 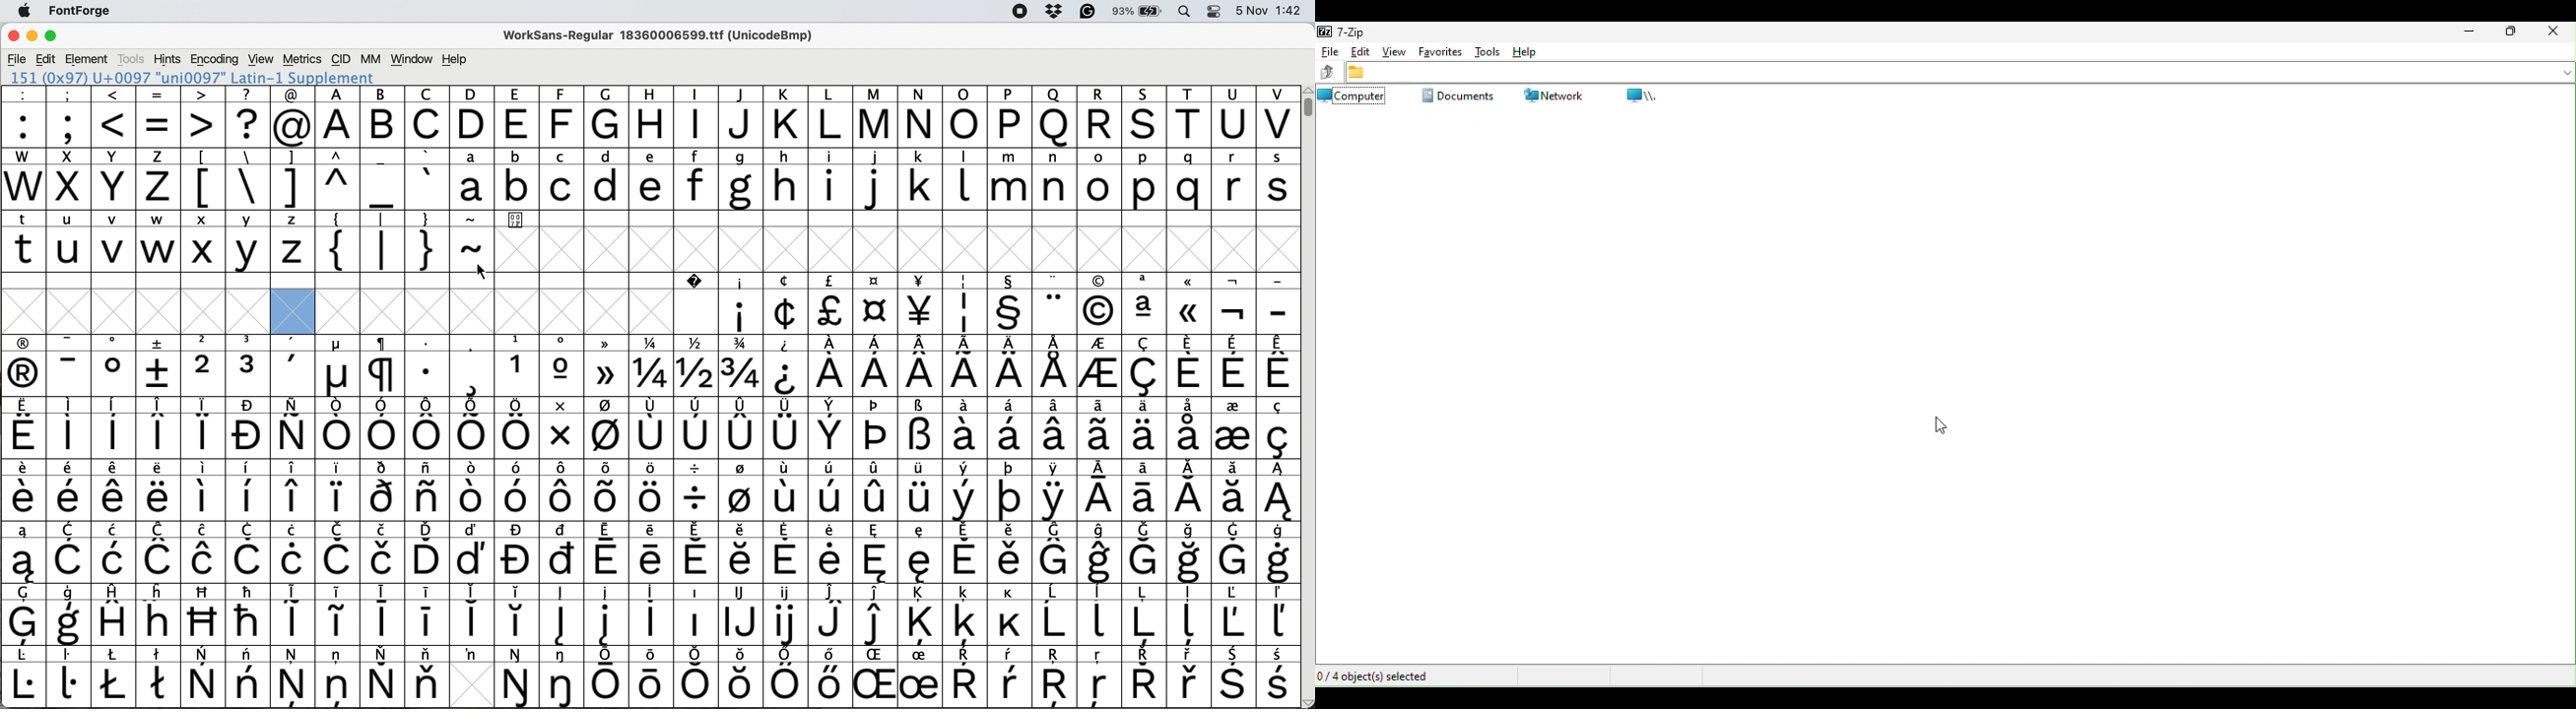 What do you see at coordinates (1055, 490) in the screenshot?
I see `symbol` at bounding box center [1055, 490].